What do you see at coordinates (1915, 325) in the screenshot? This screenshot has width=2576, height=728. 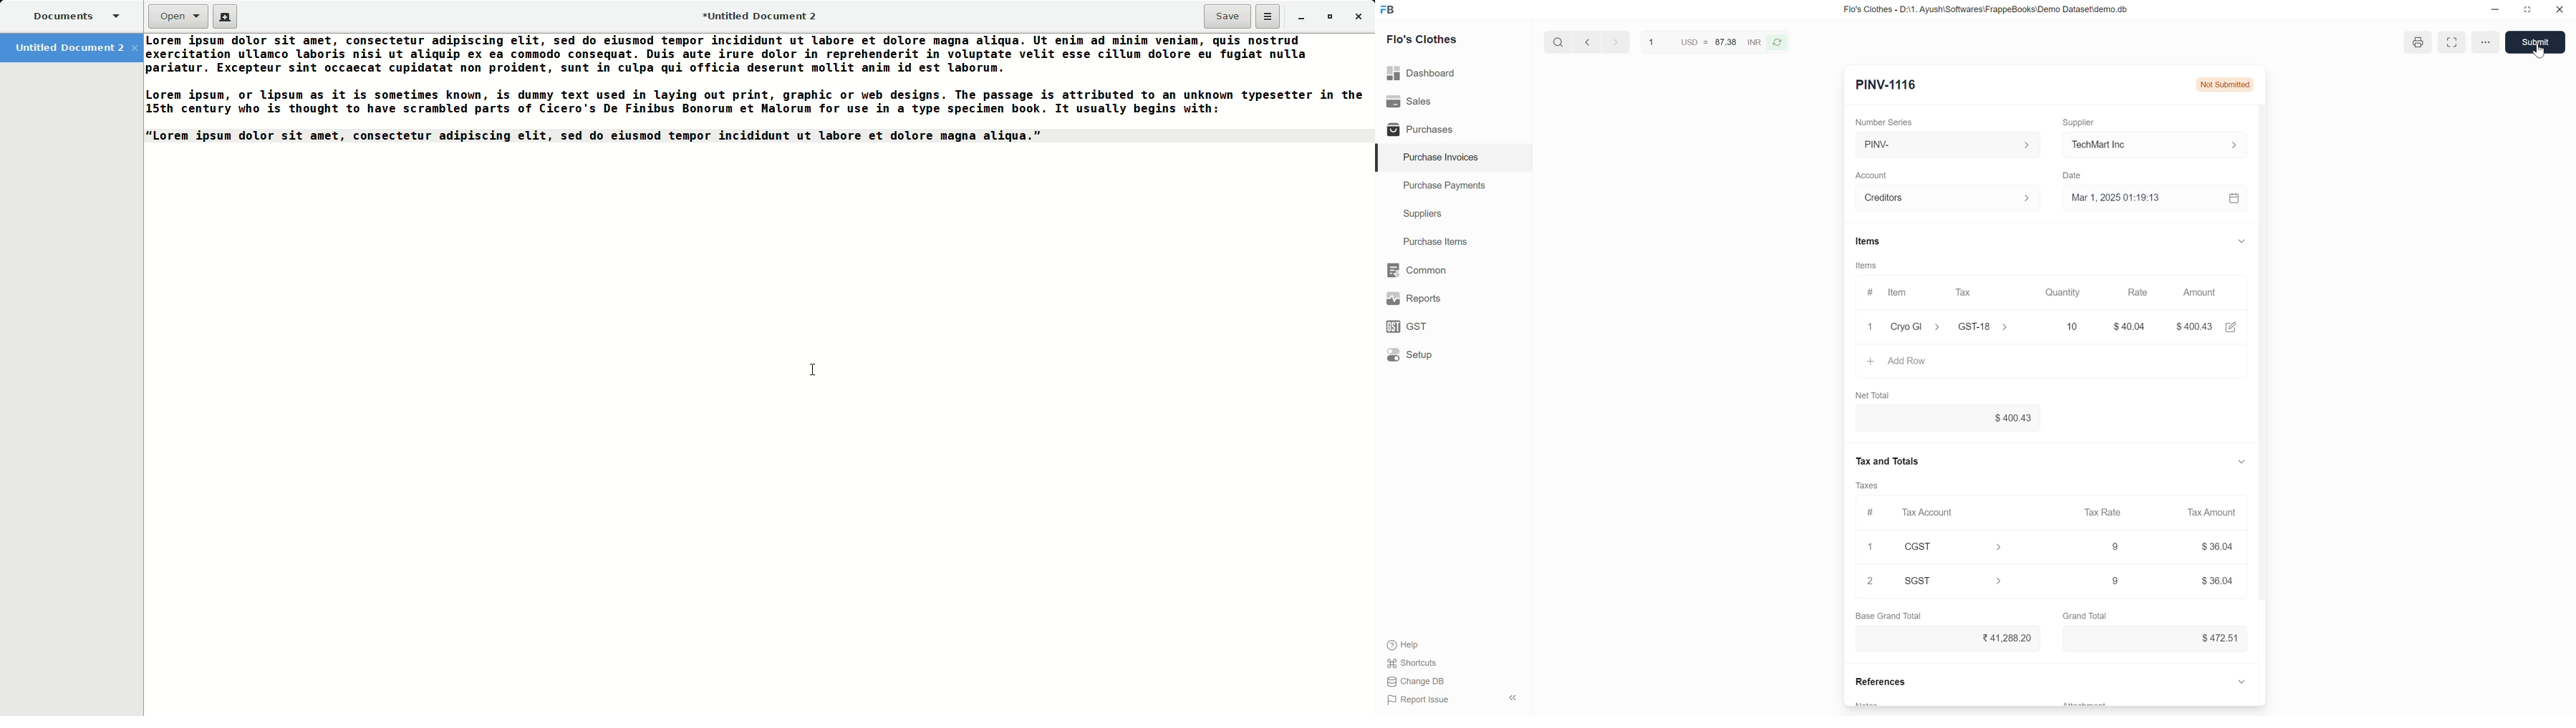 I see `Cryo GI` at bounding box center [1915, 325].